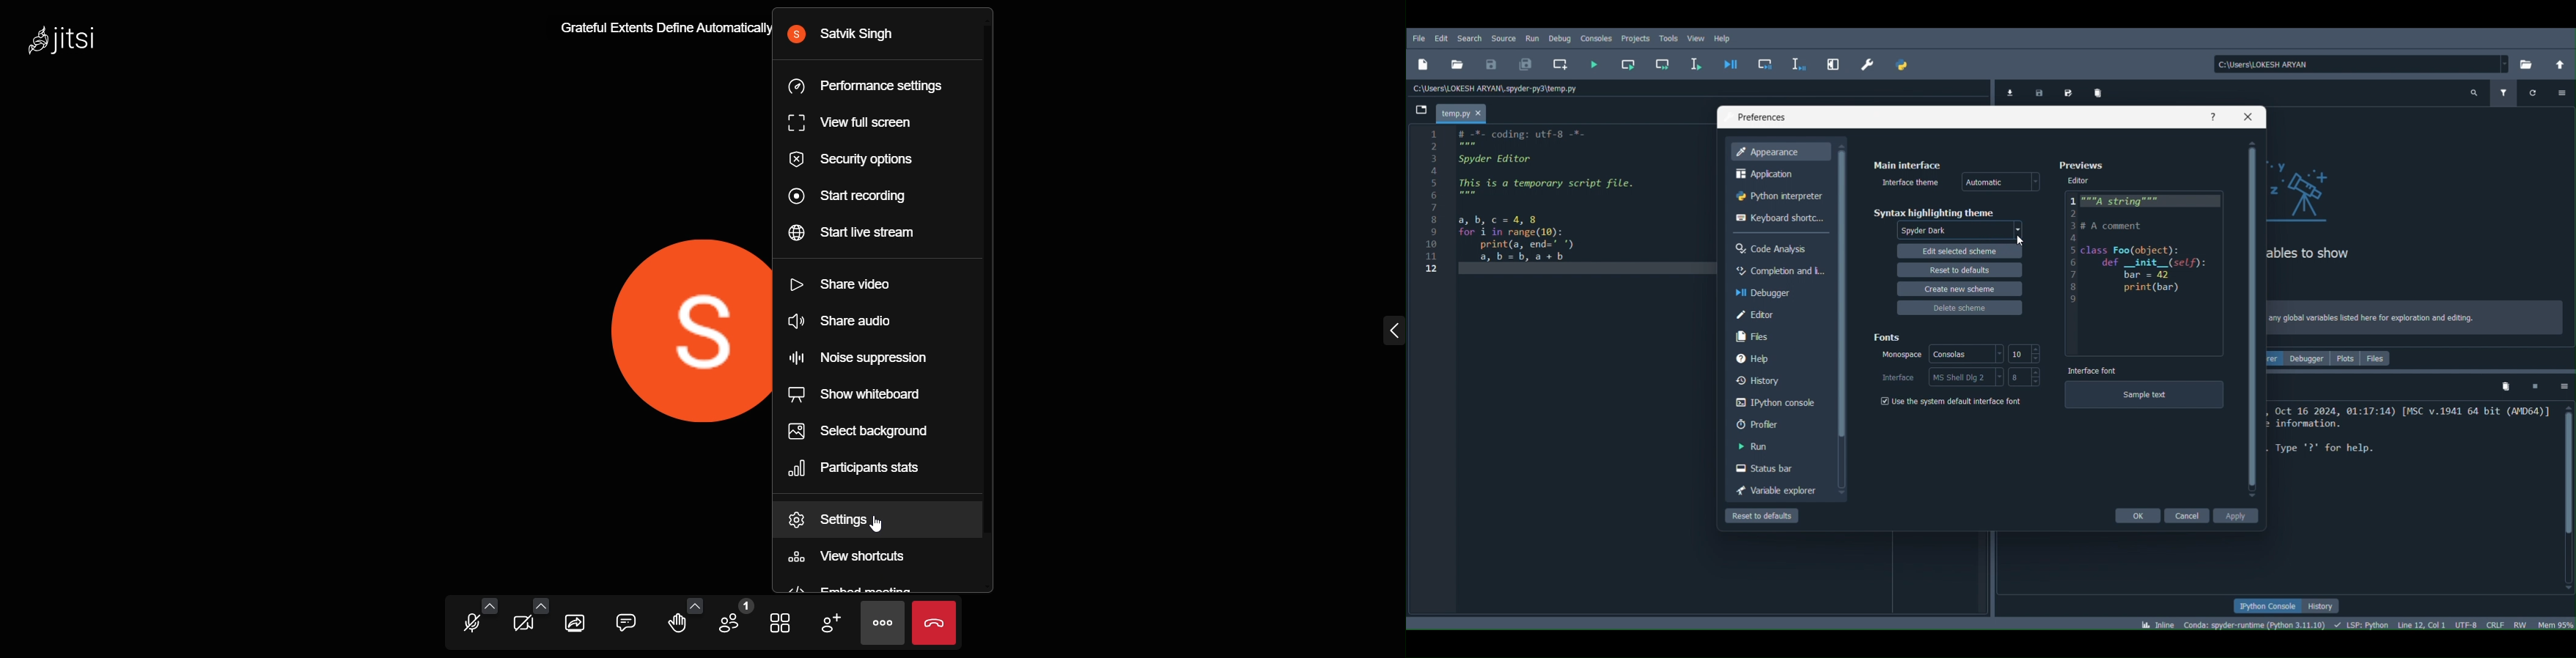 This screenshot has height=672, width=2576. What do you see at coordinates (783, 622) in the screenshot?
I see `tile view` at bounding box center [783, 622].